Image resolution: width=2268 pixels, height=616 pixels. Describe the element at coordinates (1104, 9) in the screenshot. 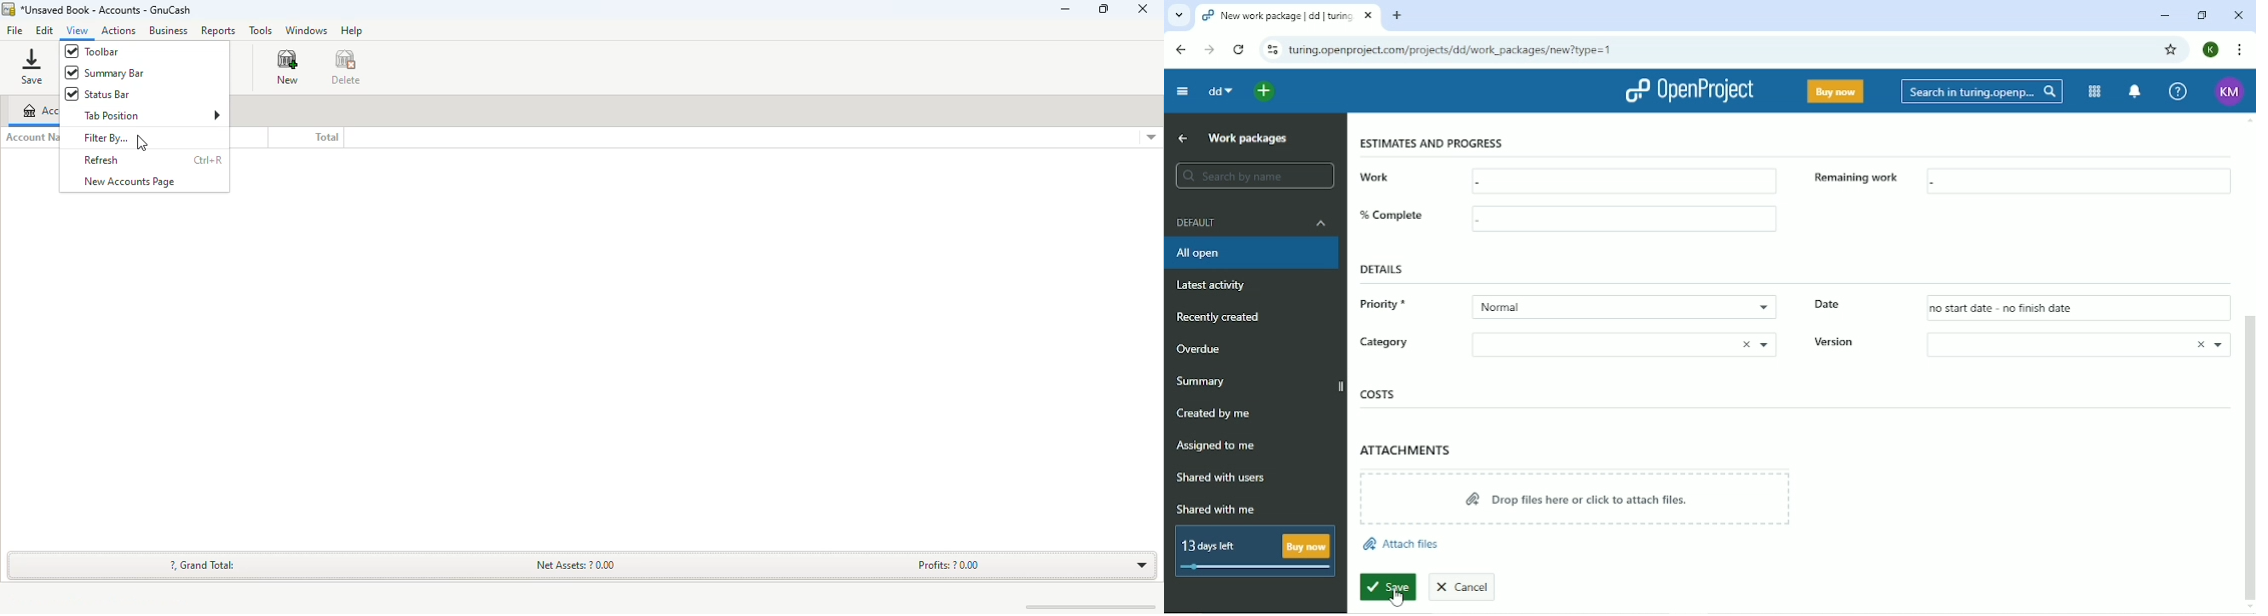

I see `maximize` at that location.